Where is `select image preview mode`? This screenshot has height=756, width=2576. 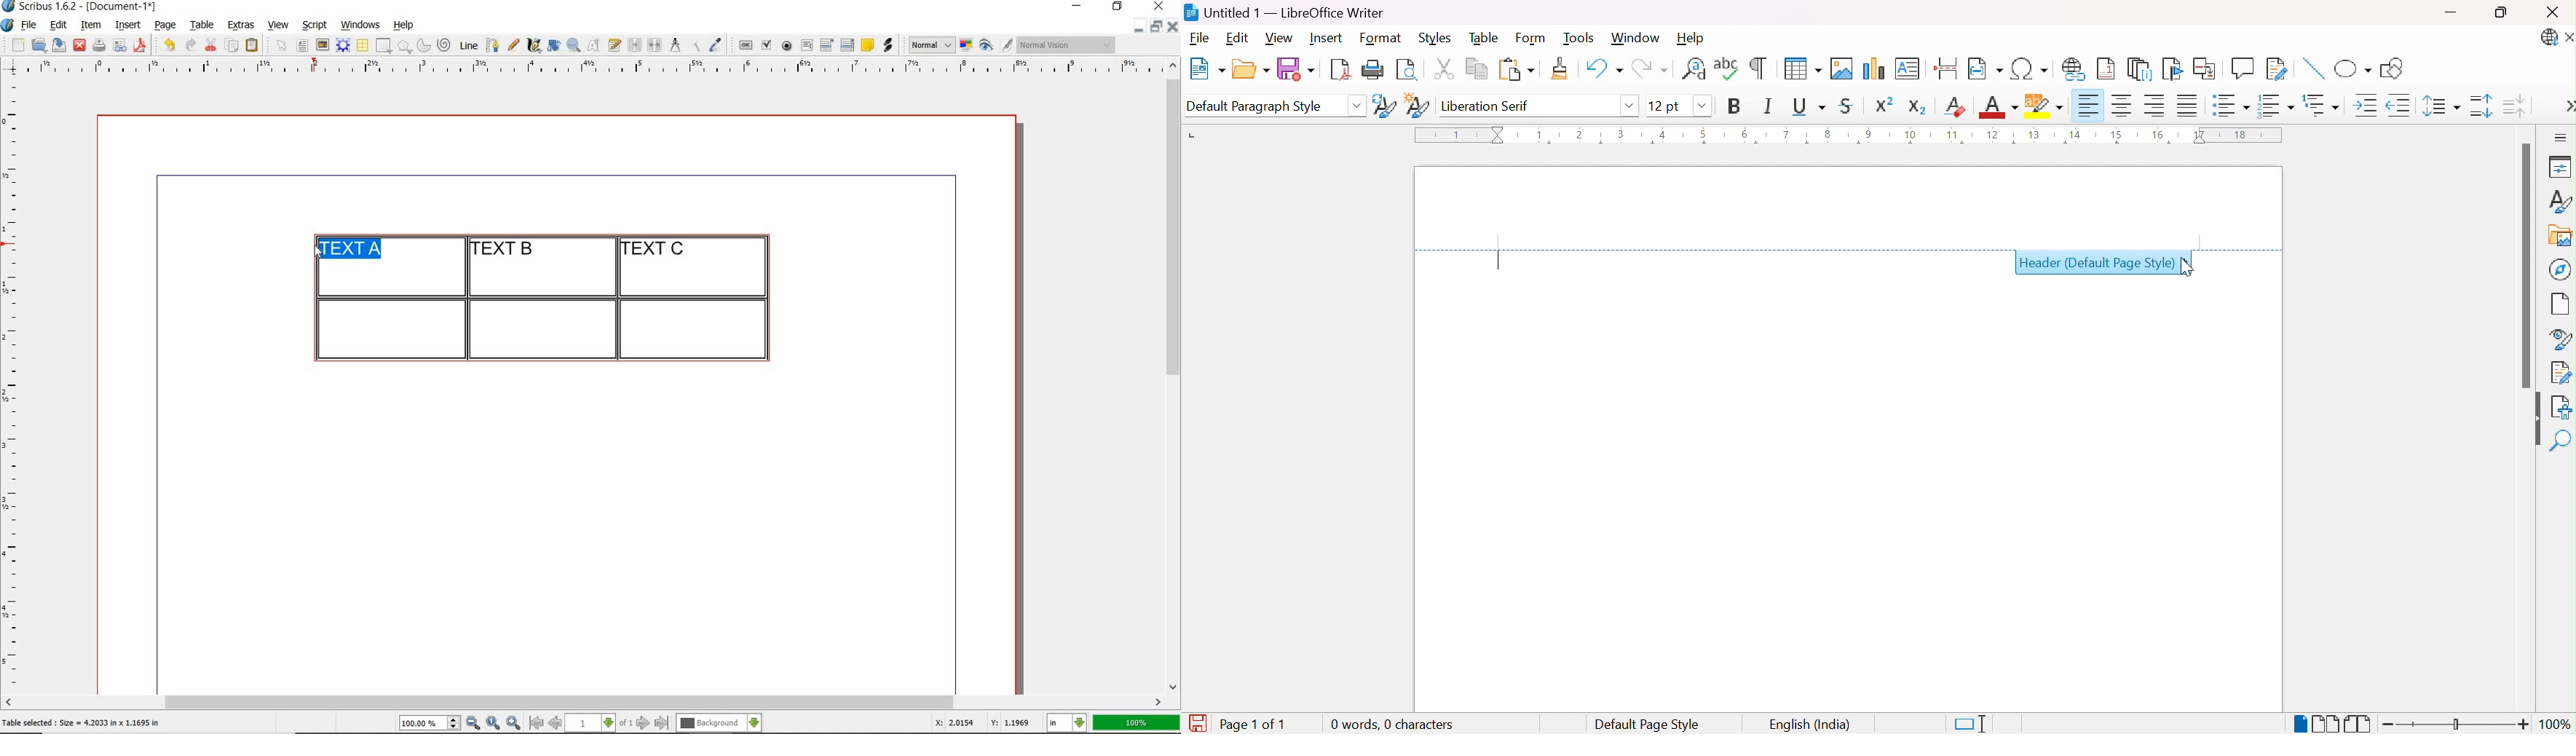
select image preview mode is located at coordinates (931, 46).